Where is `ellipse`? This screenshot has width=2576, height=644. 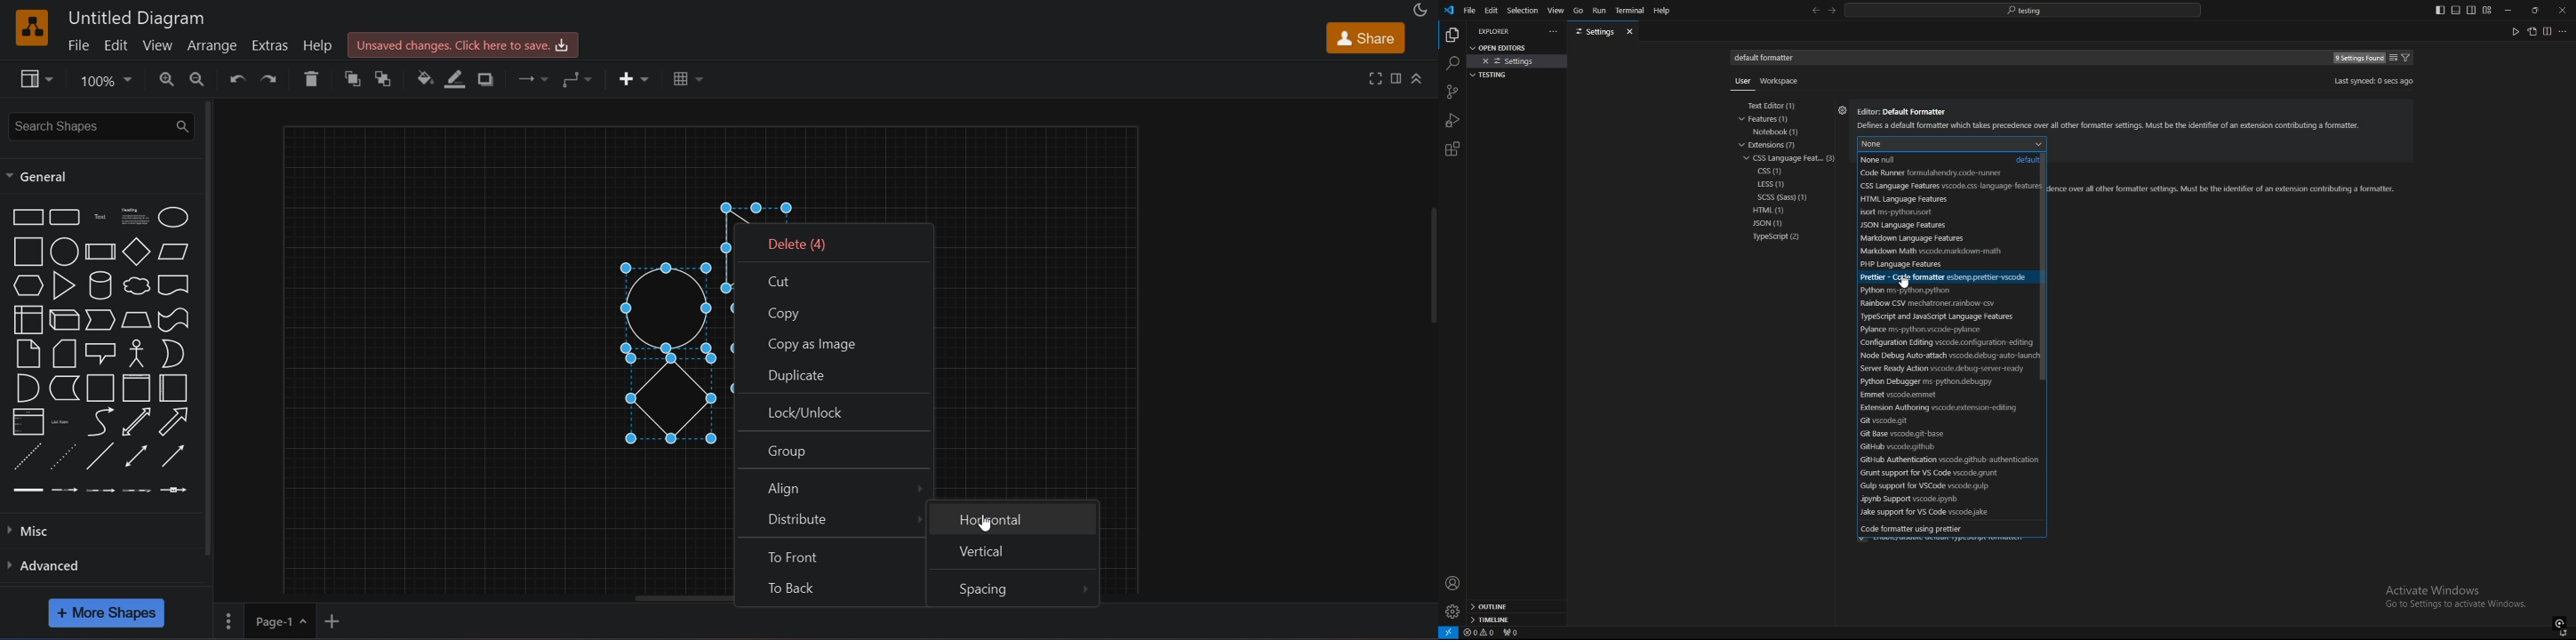
ellipse is located at coordinates (172, 217).